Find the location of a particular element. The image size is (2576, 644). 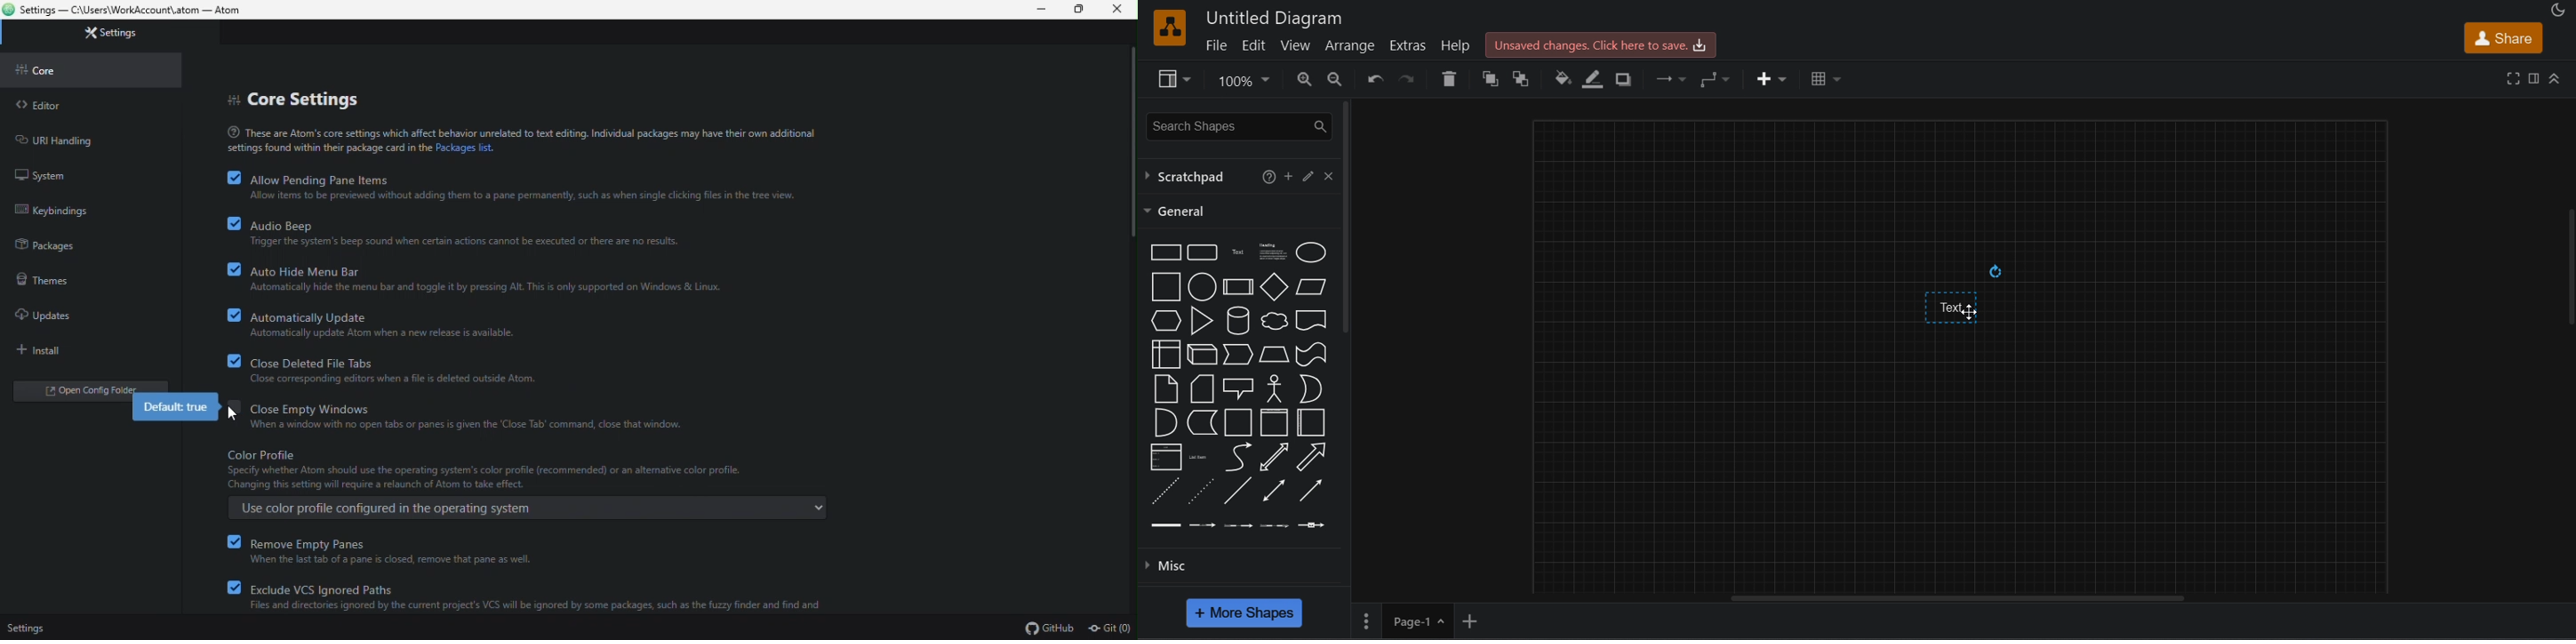

Line is located at coordinates (1238, 490).